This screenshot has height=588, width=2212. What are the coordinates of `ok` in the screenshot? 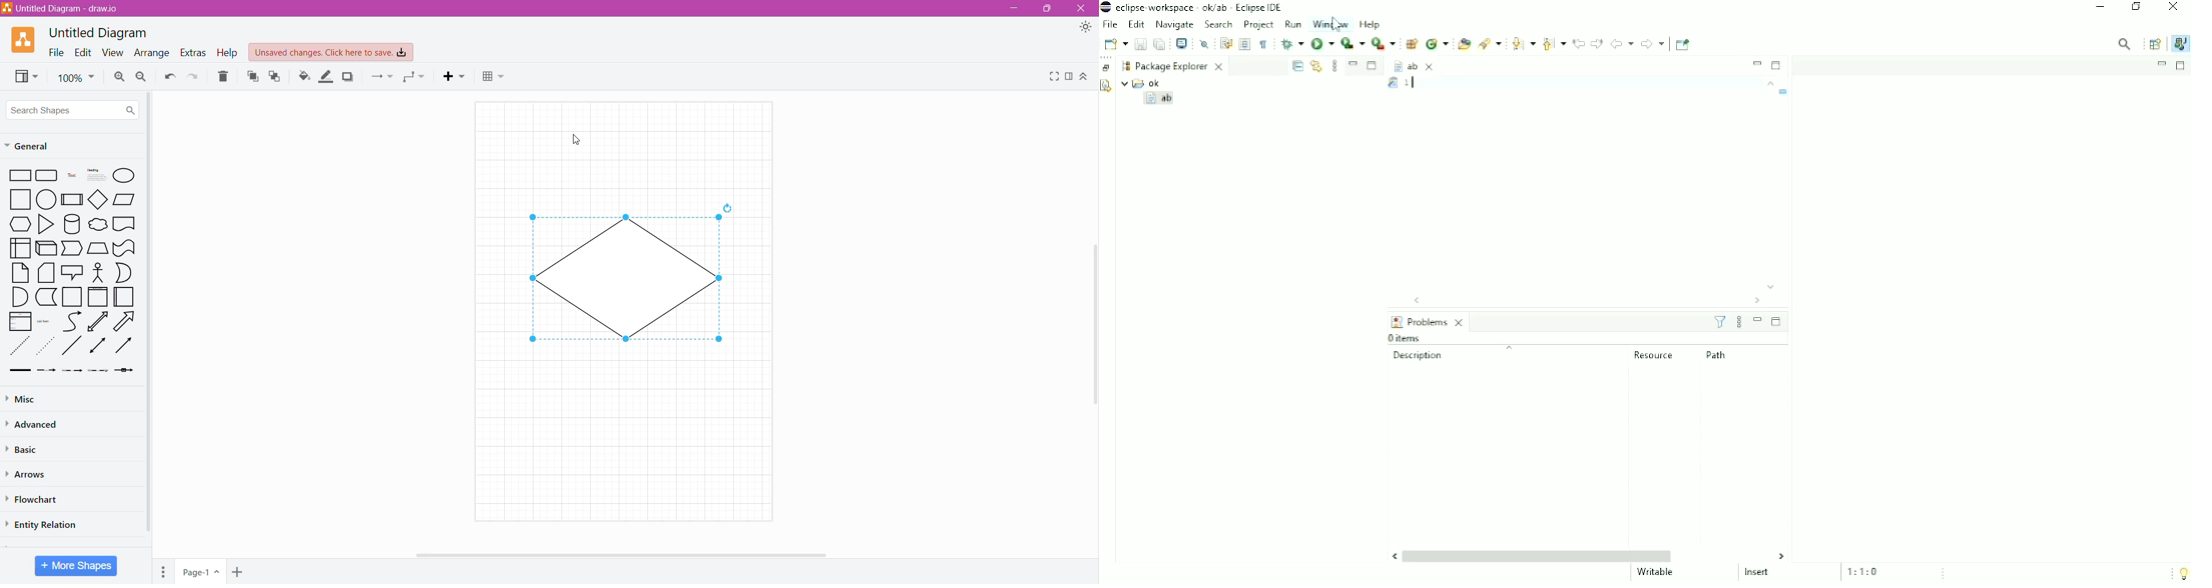 It's located at (1146, 82).